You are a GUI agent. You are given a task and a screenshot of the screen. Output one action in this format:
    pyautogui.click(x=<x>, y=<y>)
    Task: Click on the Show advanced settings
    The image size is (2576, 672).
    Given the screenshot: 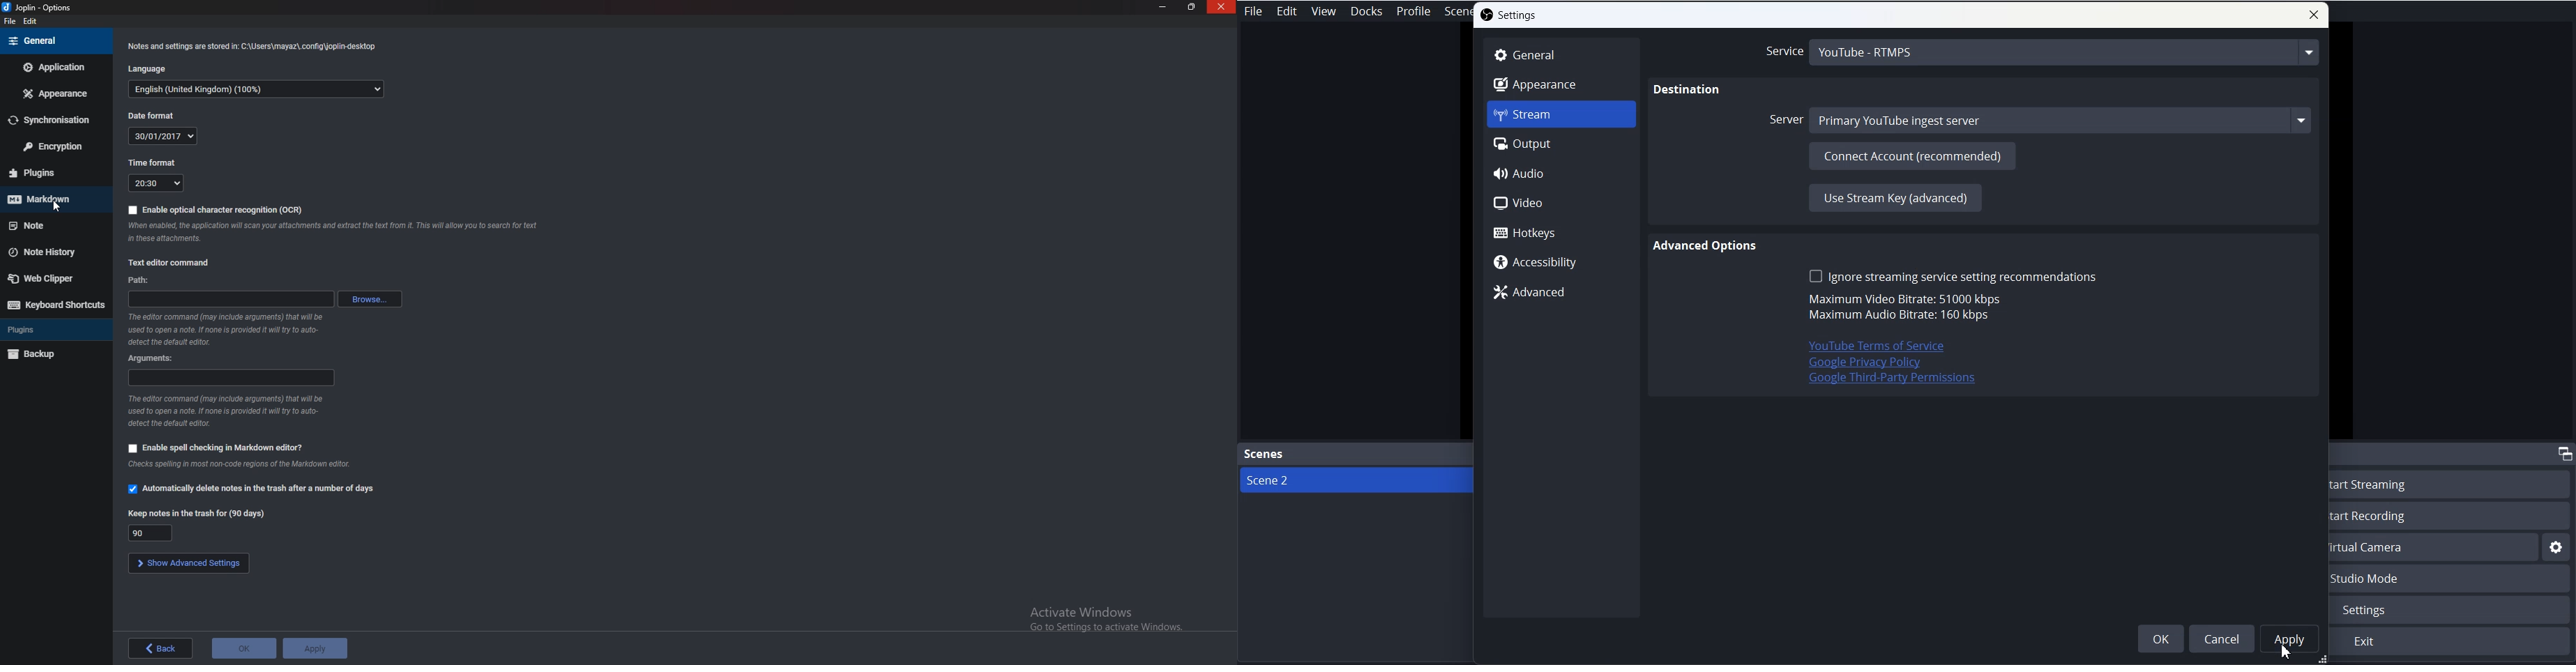 What is the action you would take?
    pyautogui.click(x=190, y=563)
    